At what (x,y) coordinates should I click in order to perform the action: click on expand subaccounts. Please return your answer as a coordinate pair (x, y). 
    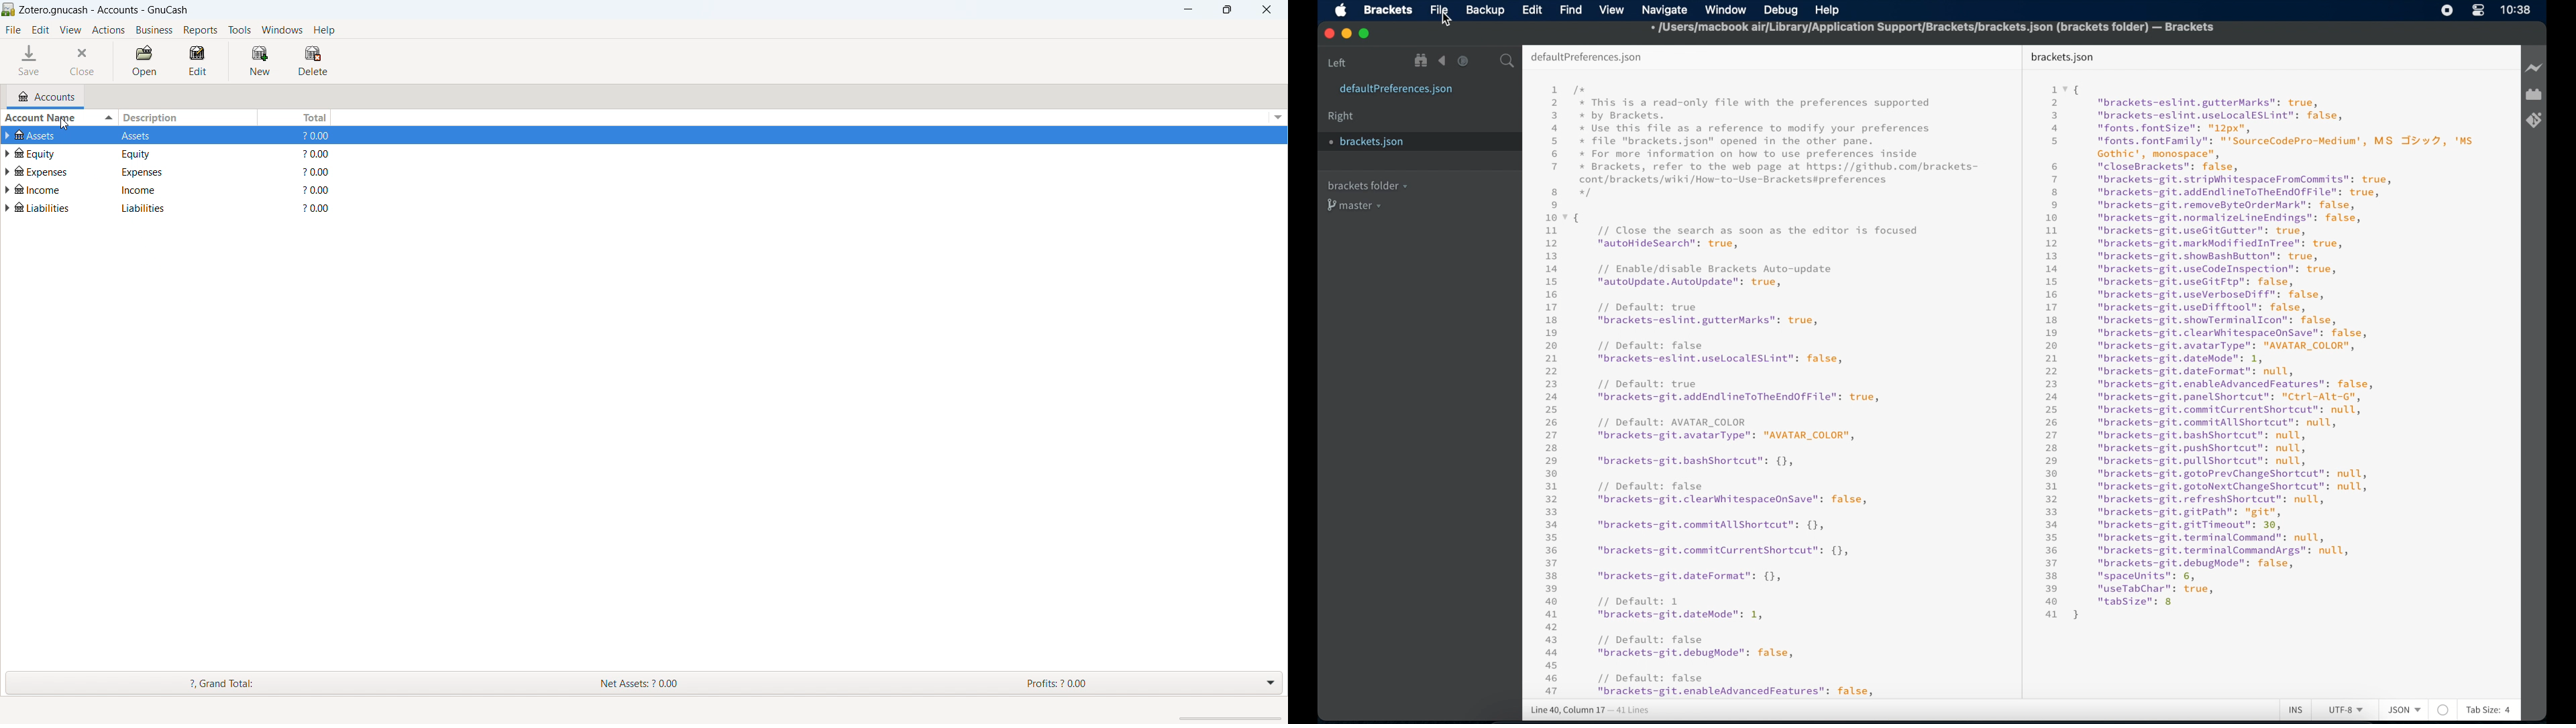
    Looking at the image, I should click on (8, 208).